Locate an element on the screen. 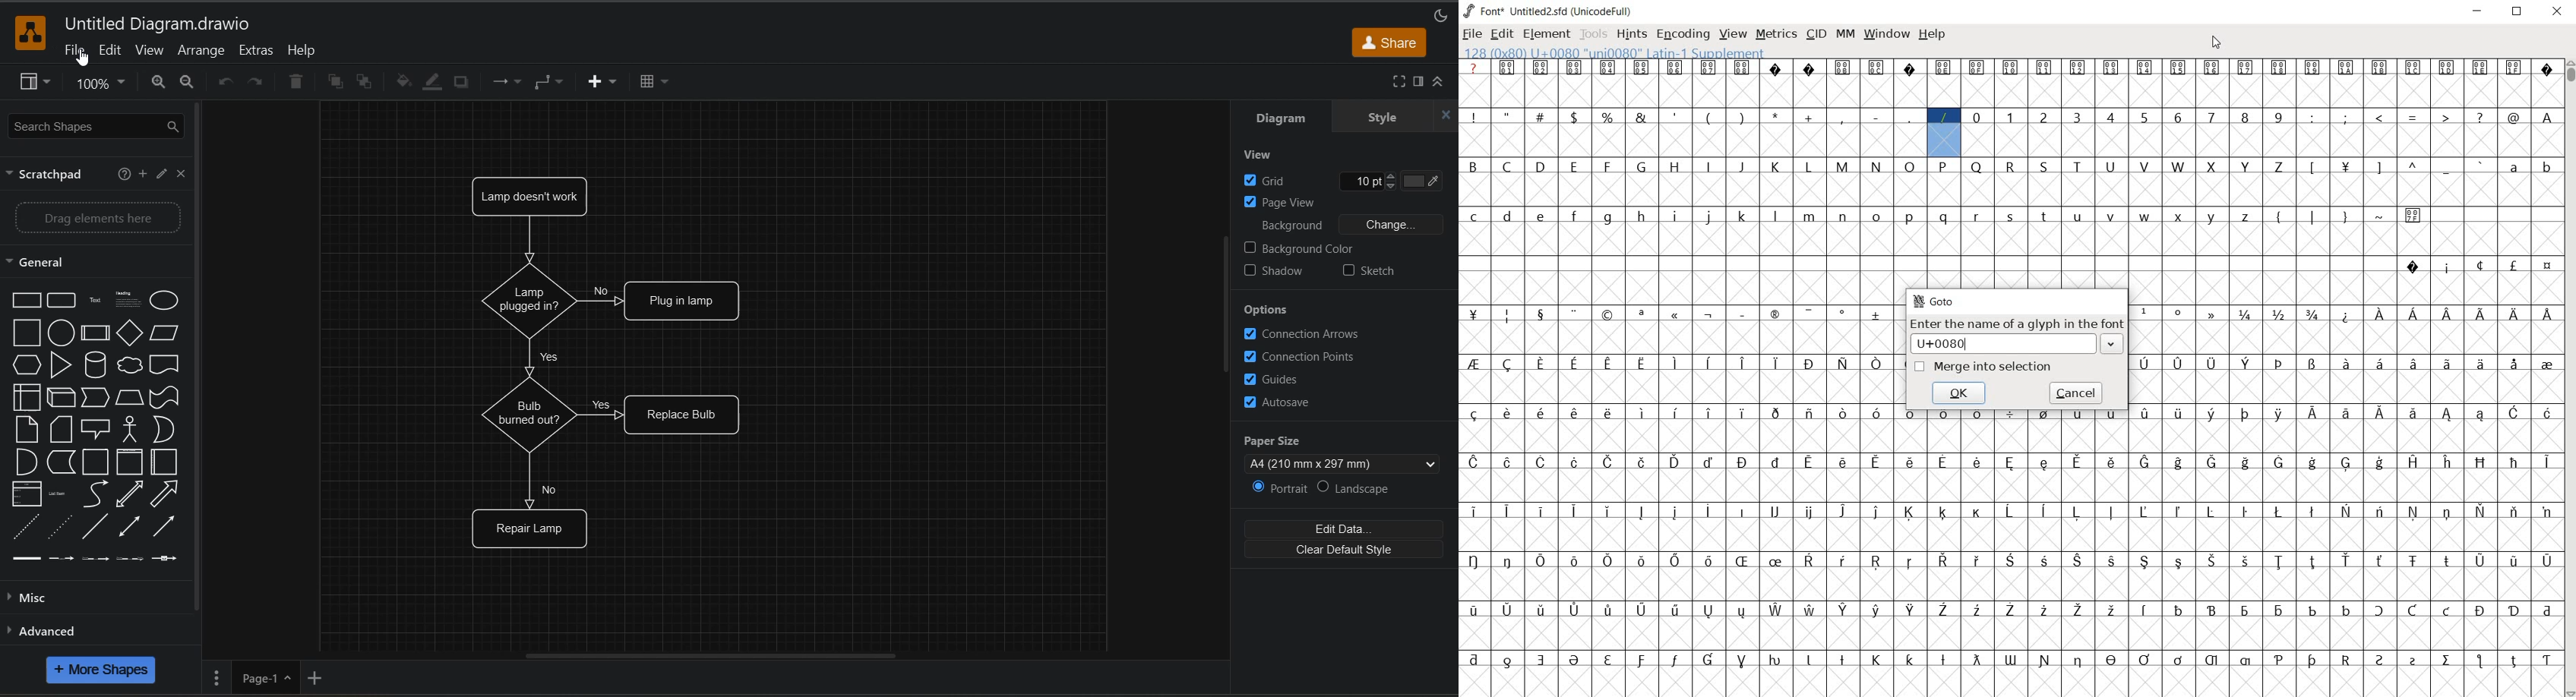 The image size is (2576, 700). glyph is located at coordinates (1843, 610).